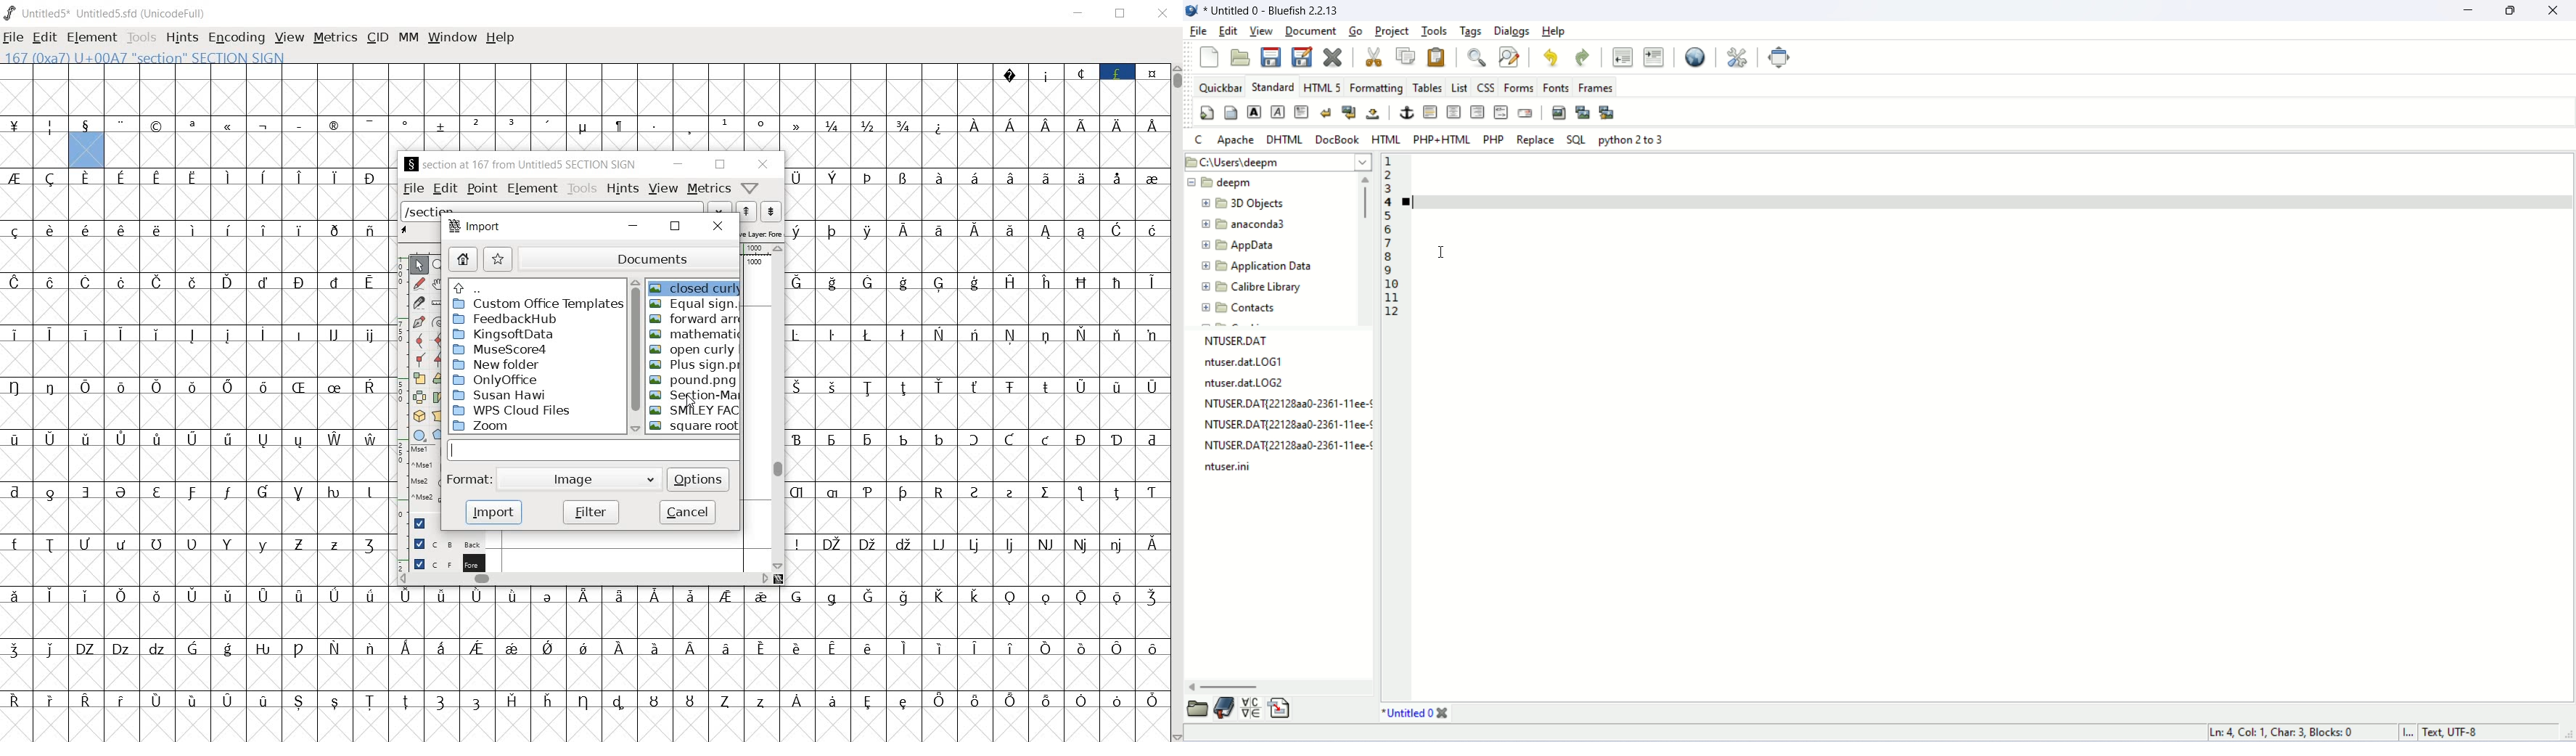  I want to click on custom office templates, so click(538, 305).